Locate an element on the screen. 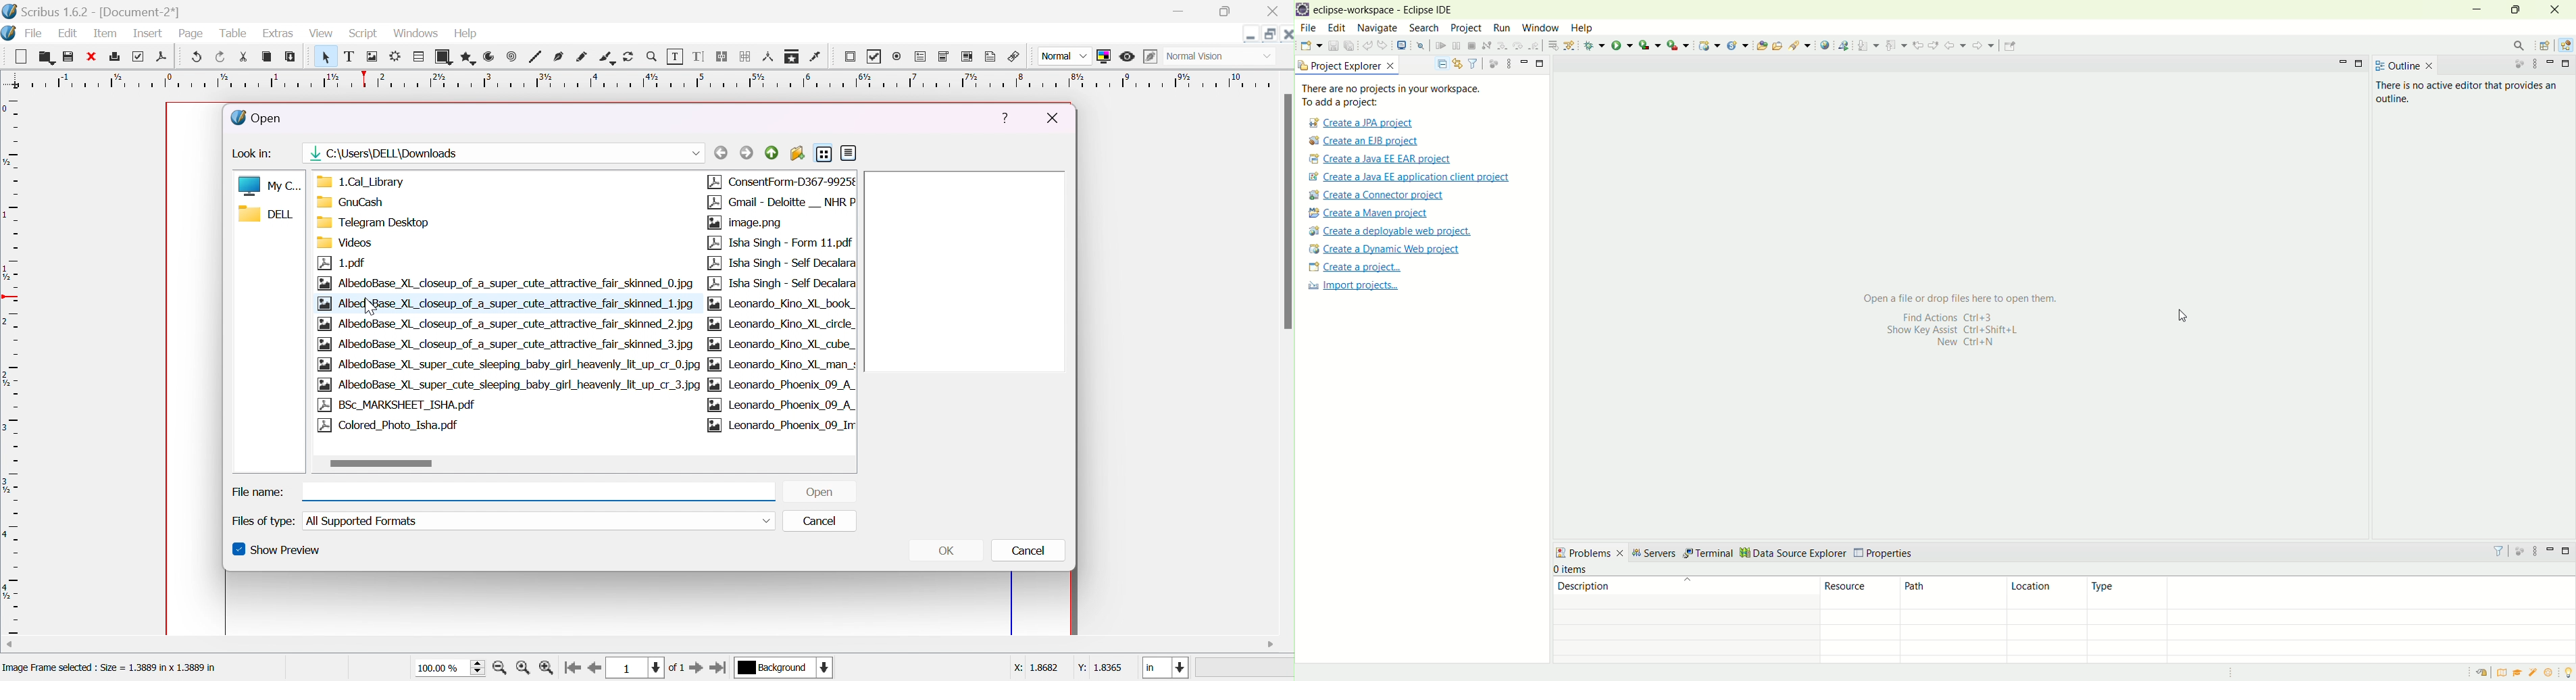 The width and height of the screenshot is (2576, 700). 1.Cal_Library is located at coordinates (361, 180).